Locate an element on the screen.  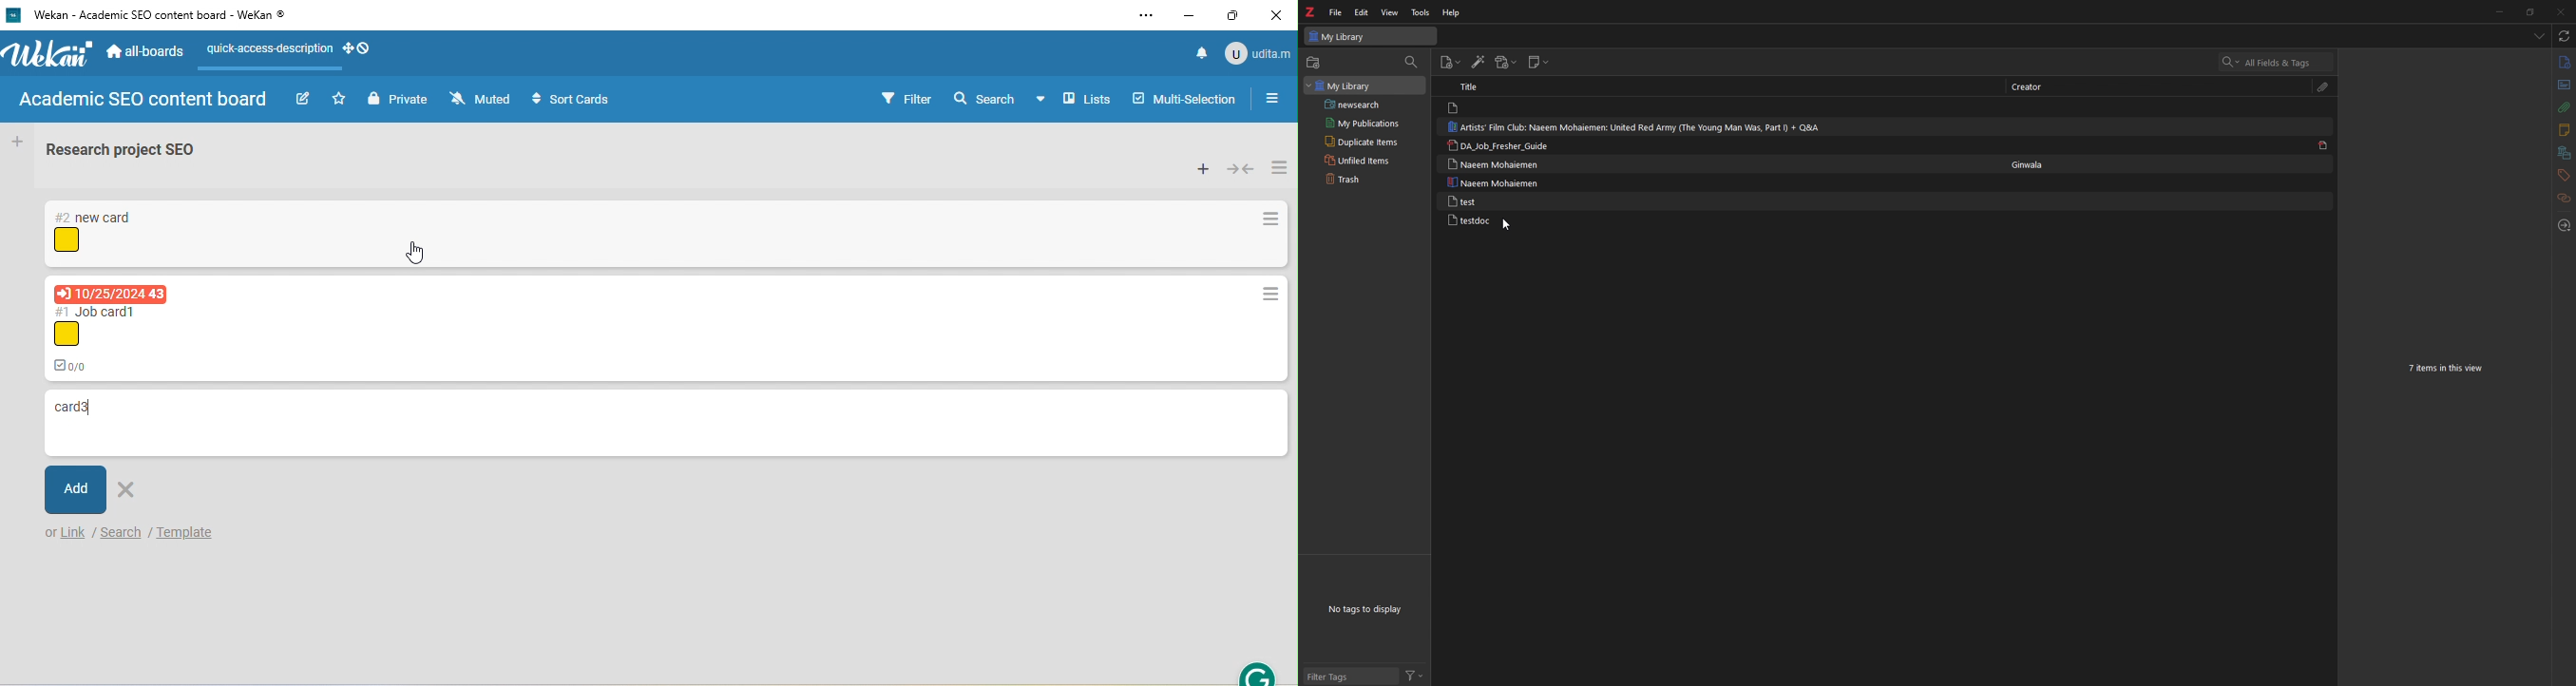
info is located at coordinates (2565, 62).